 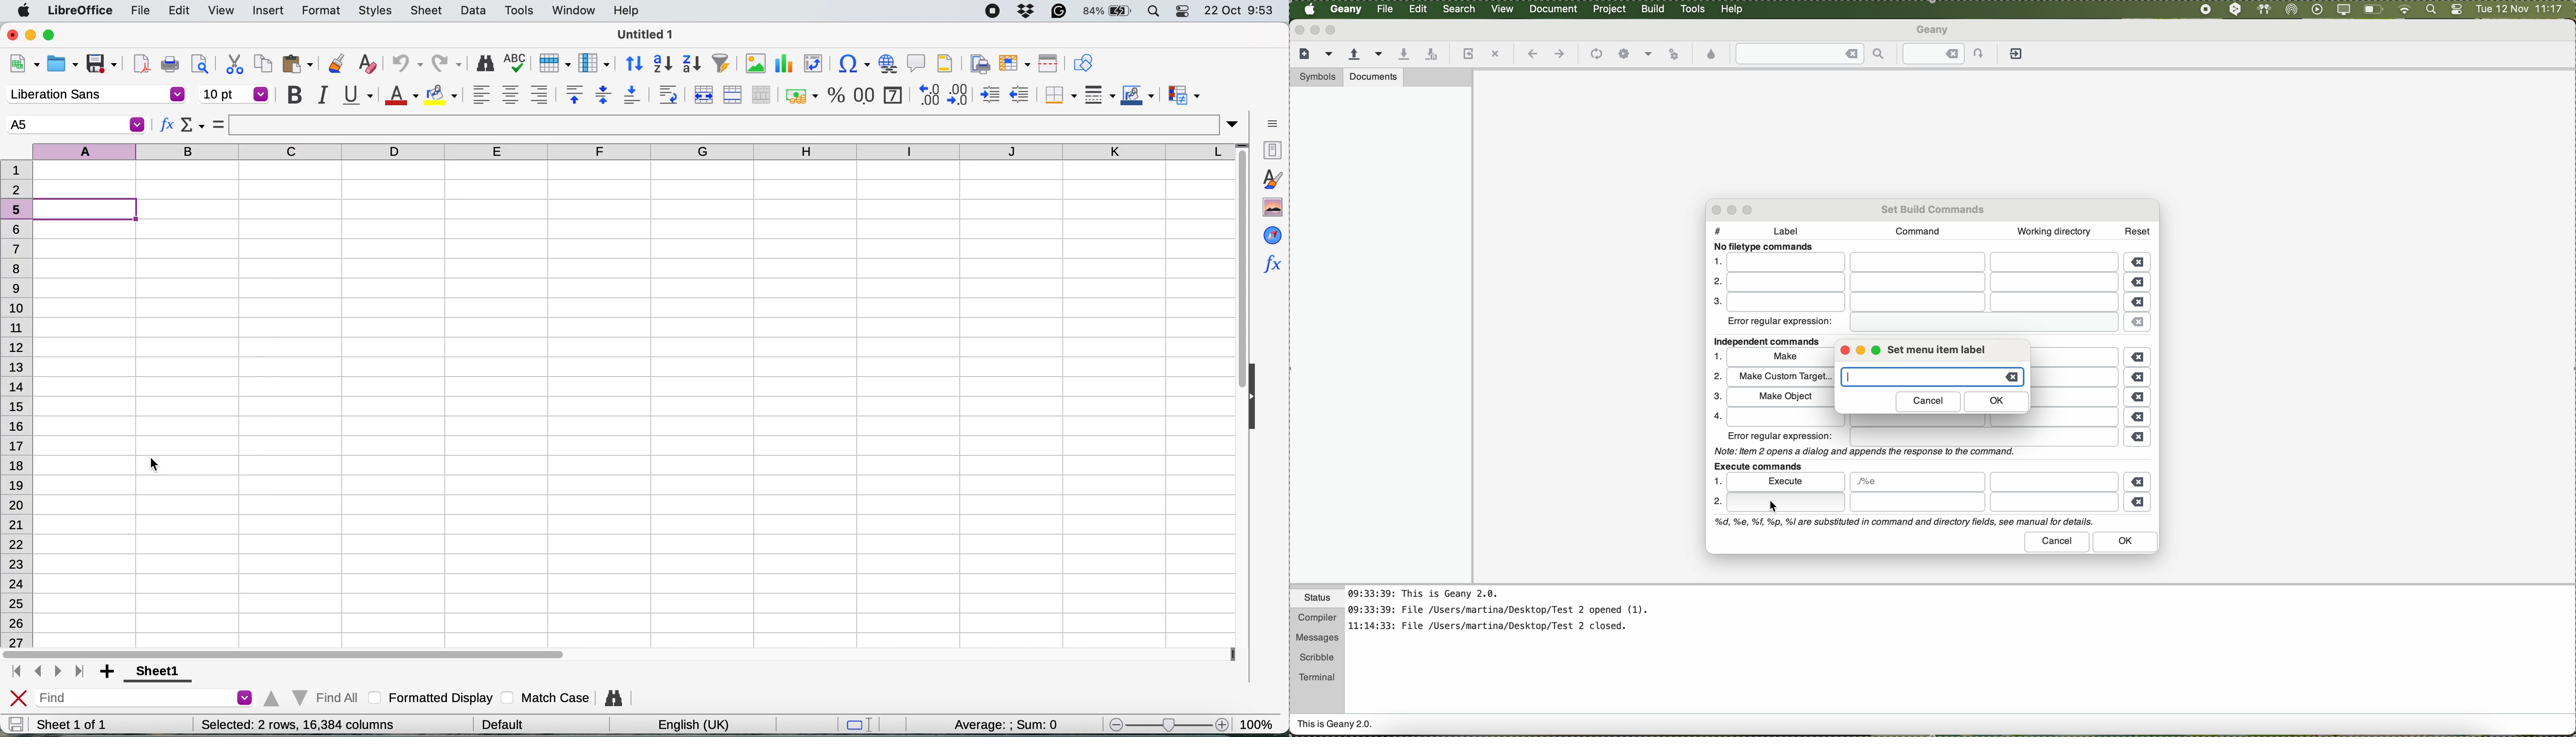 I want to click on file, so click(x=1920, y=303).